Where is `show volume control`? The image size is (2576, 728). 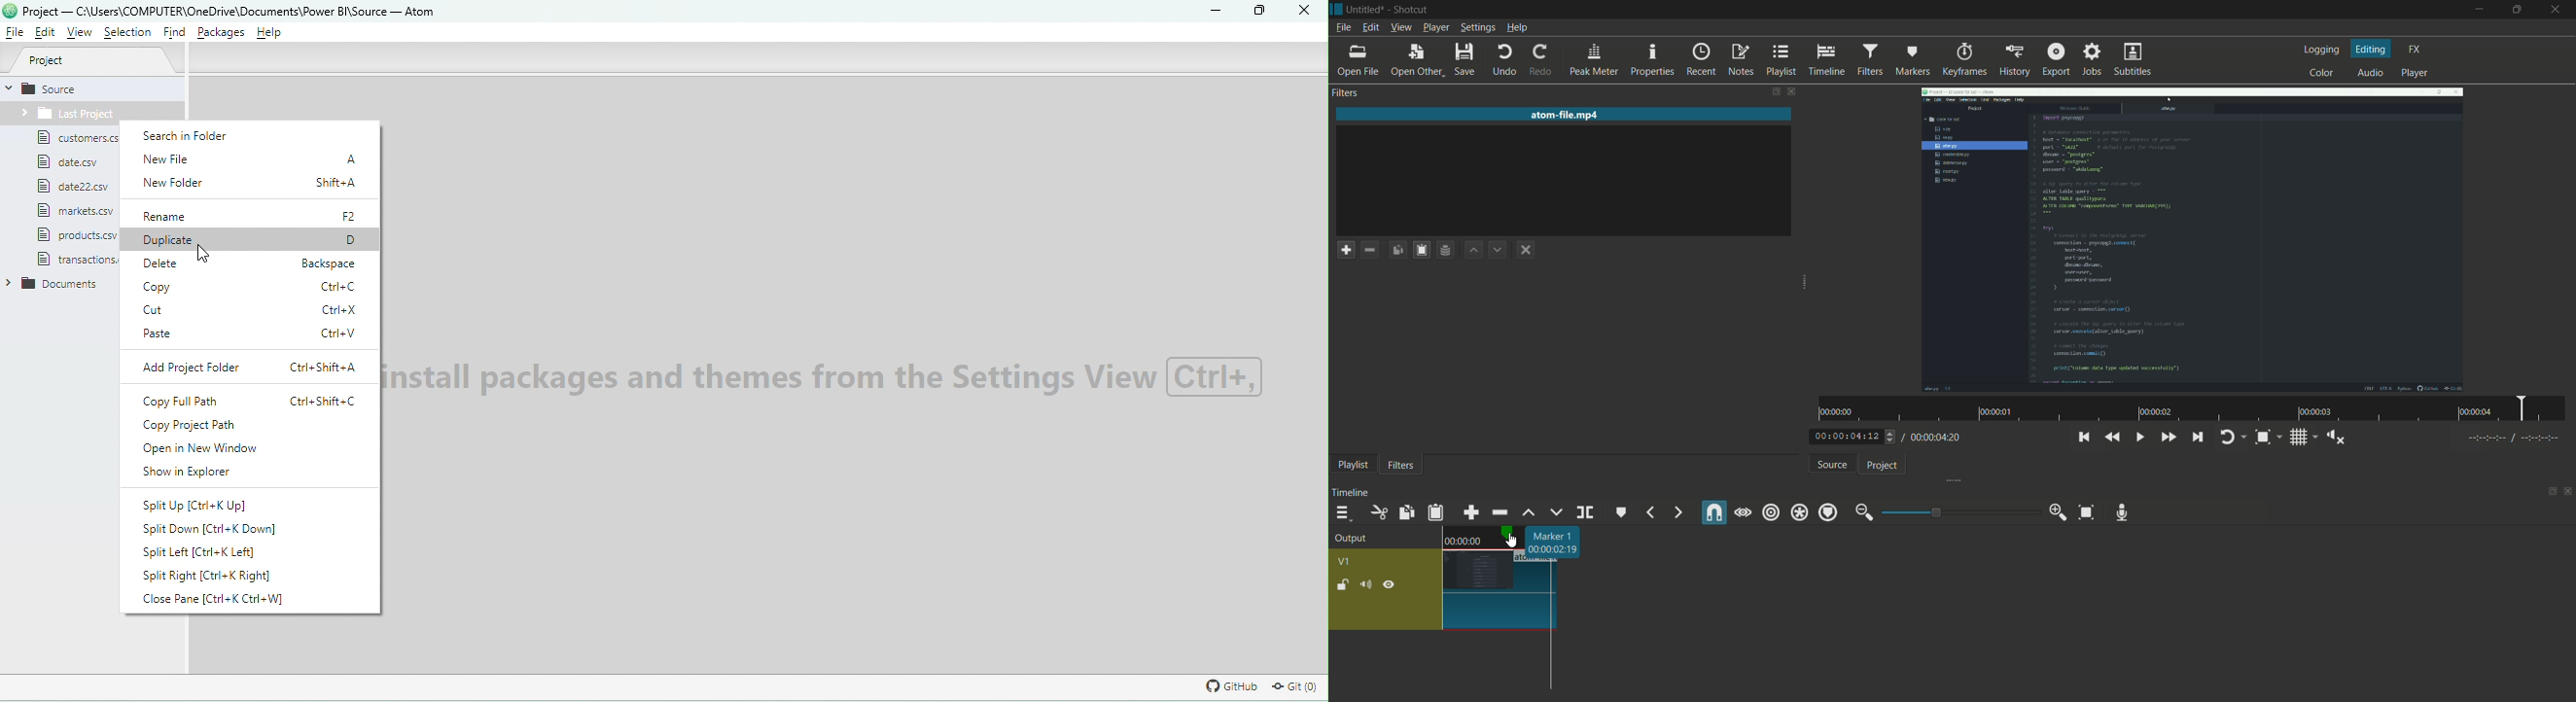 show volume control is located at coordinates (2337, 437).